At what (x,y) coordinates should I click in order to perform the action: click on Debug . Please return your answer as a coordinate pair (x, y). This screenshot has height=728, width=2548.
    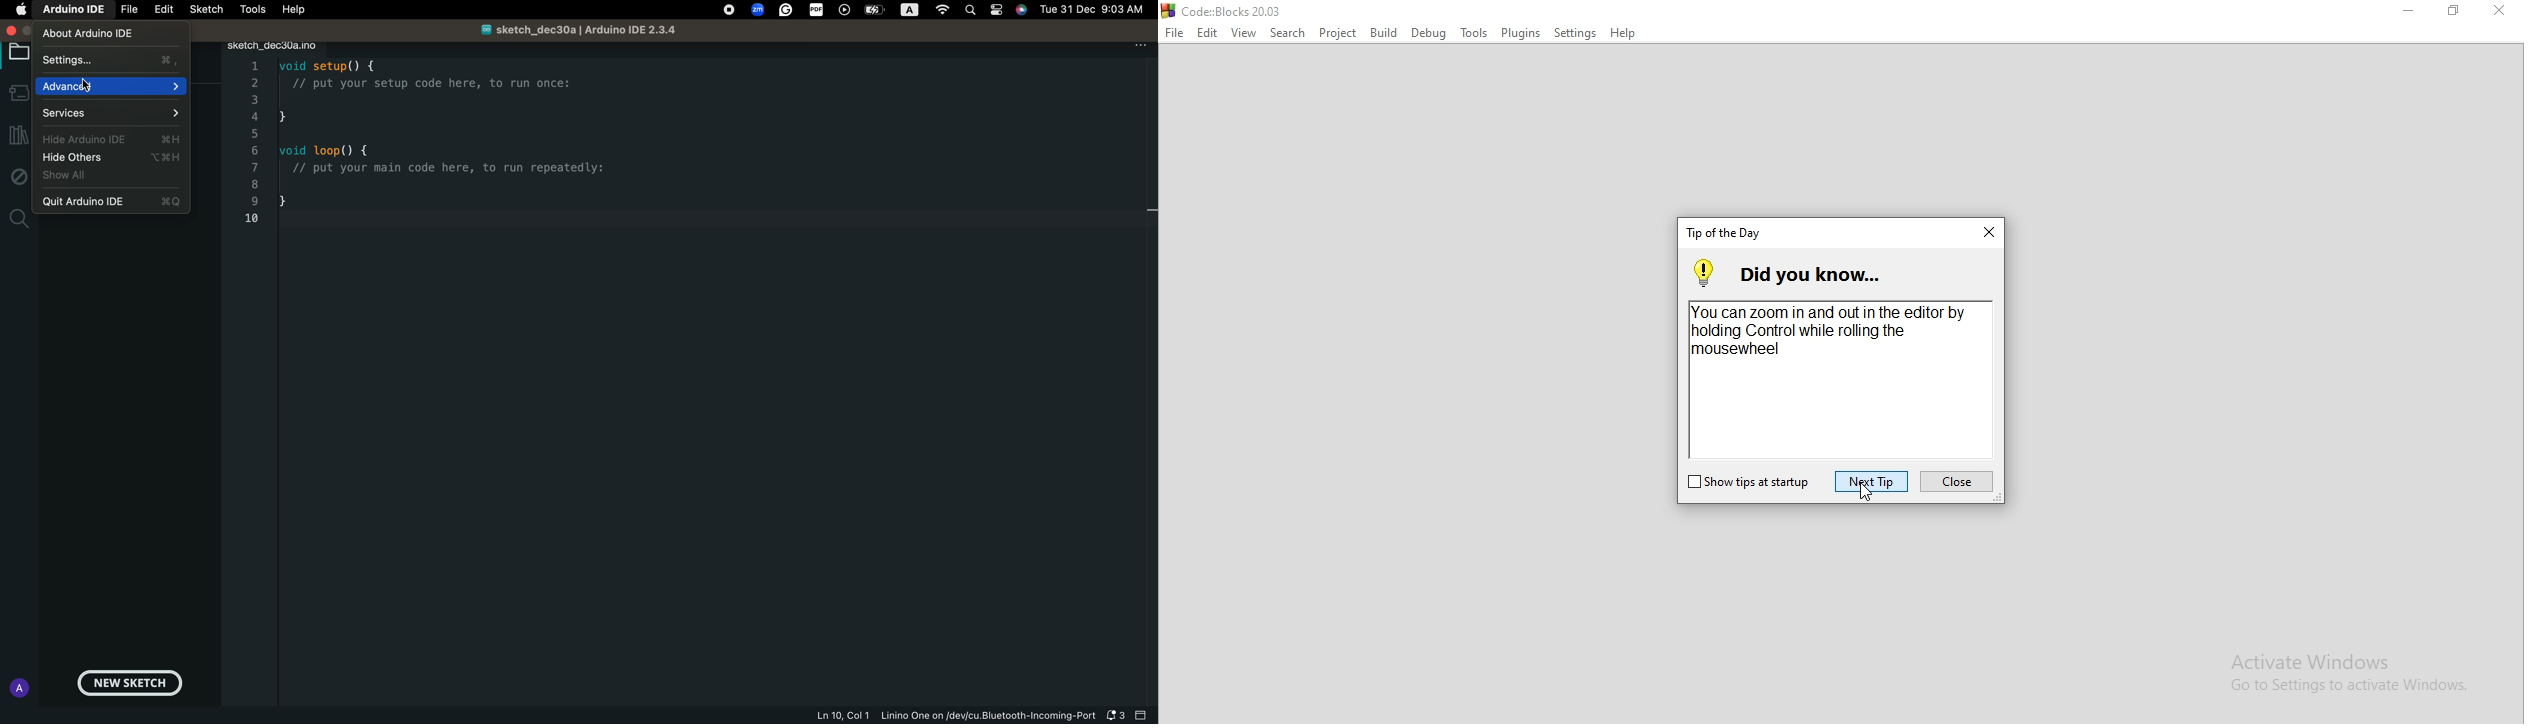
    Looking at the image, I should click on (1428, 34).